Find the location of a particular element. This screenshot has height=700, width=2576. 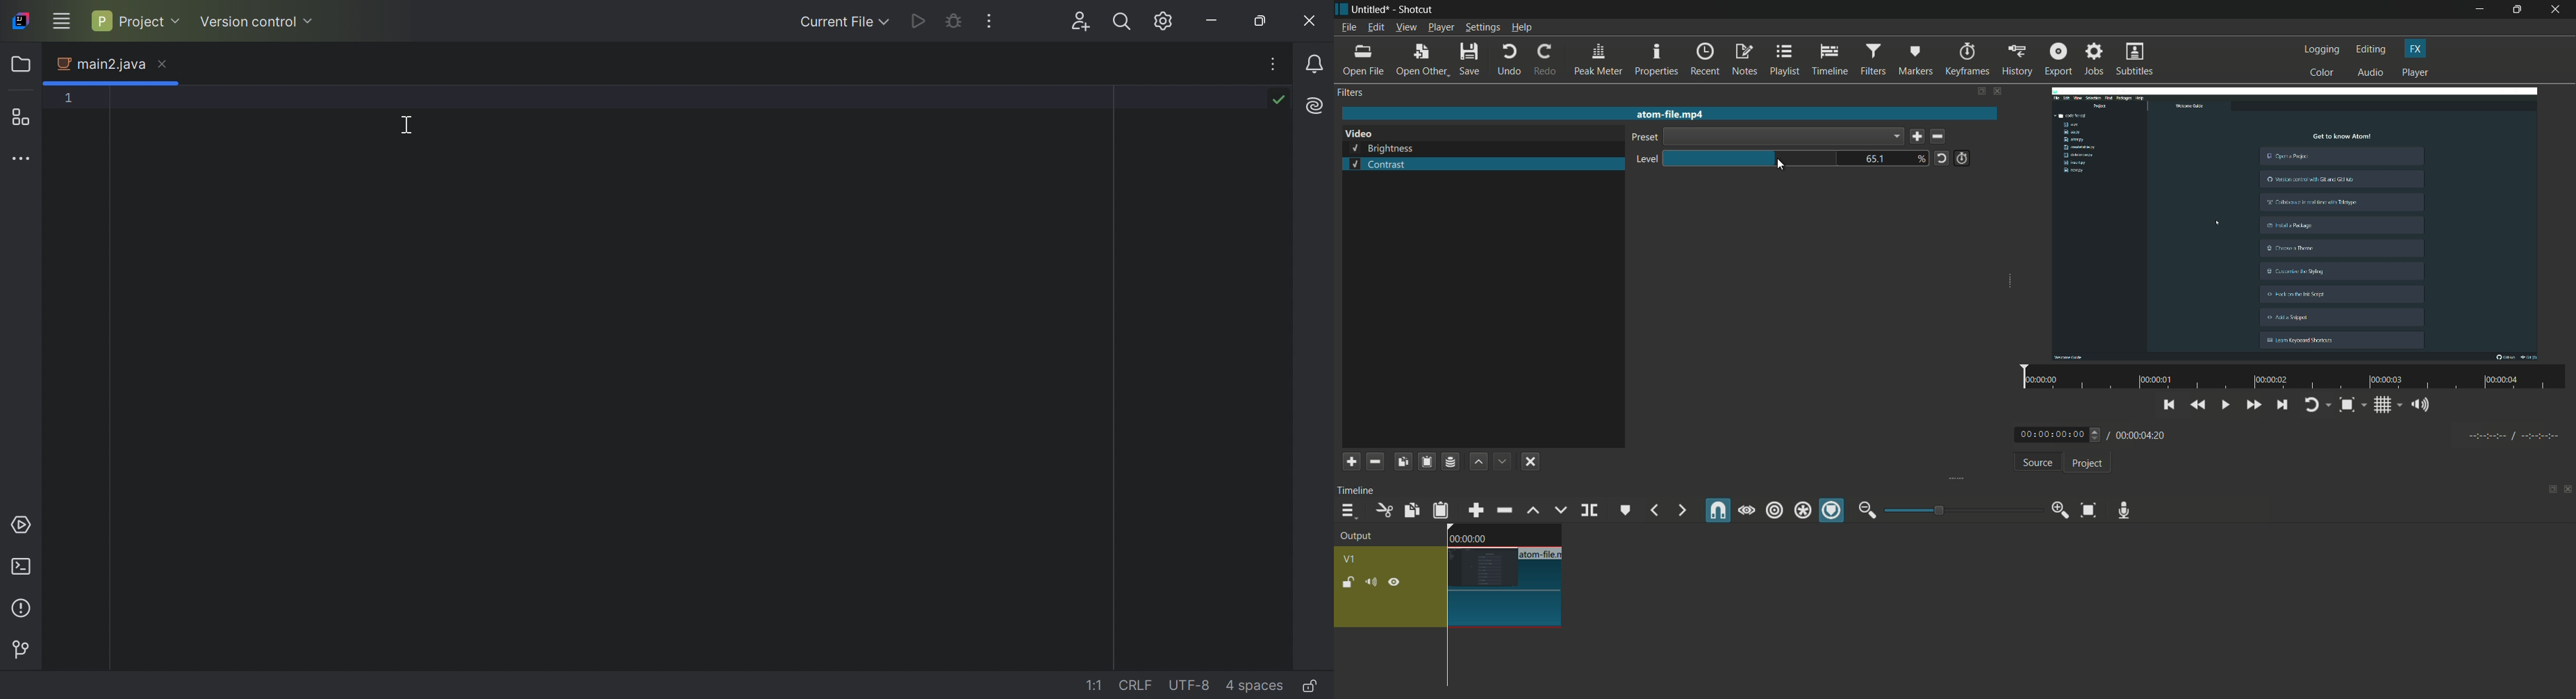

markers is located at coordinates (1916, 59).